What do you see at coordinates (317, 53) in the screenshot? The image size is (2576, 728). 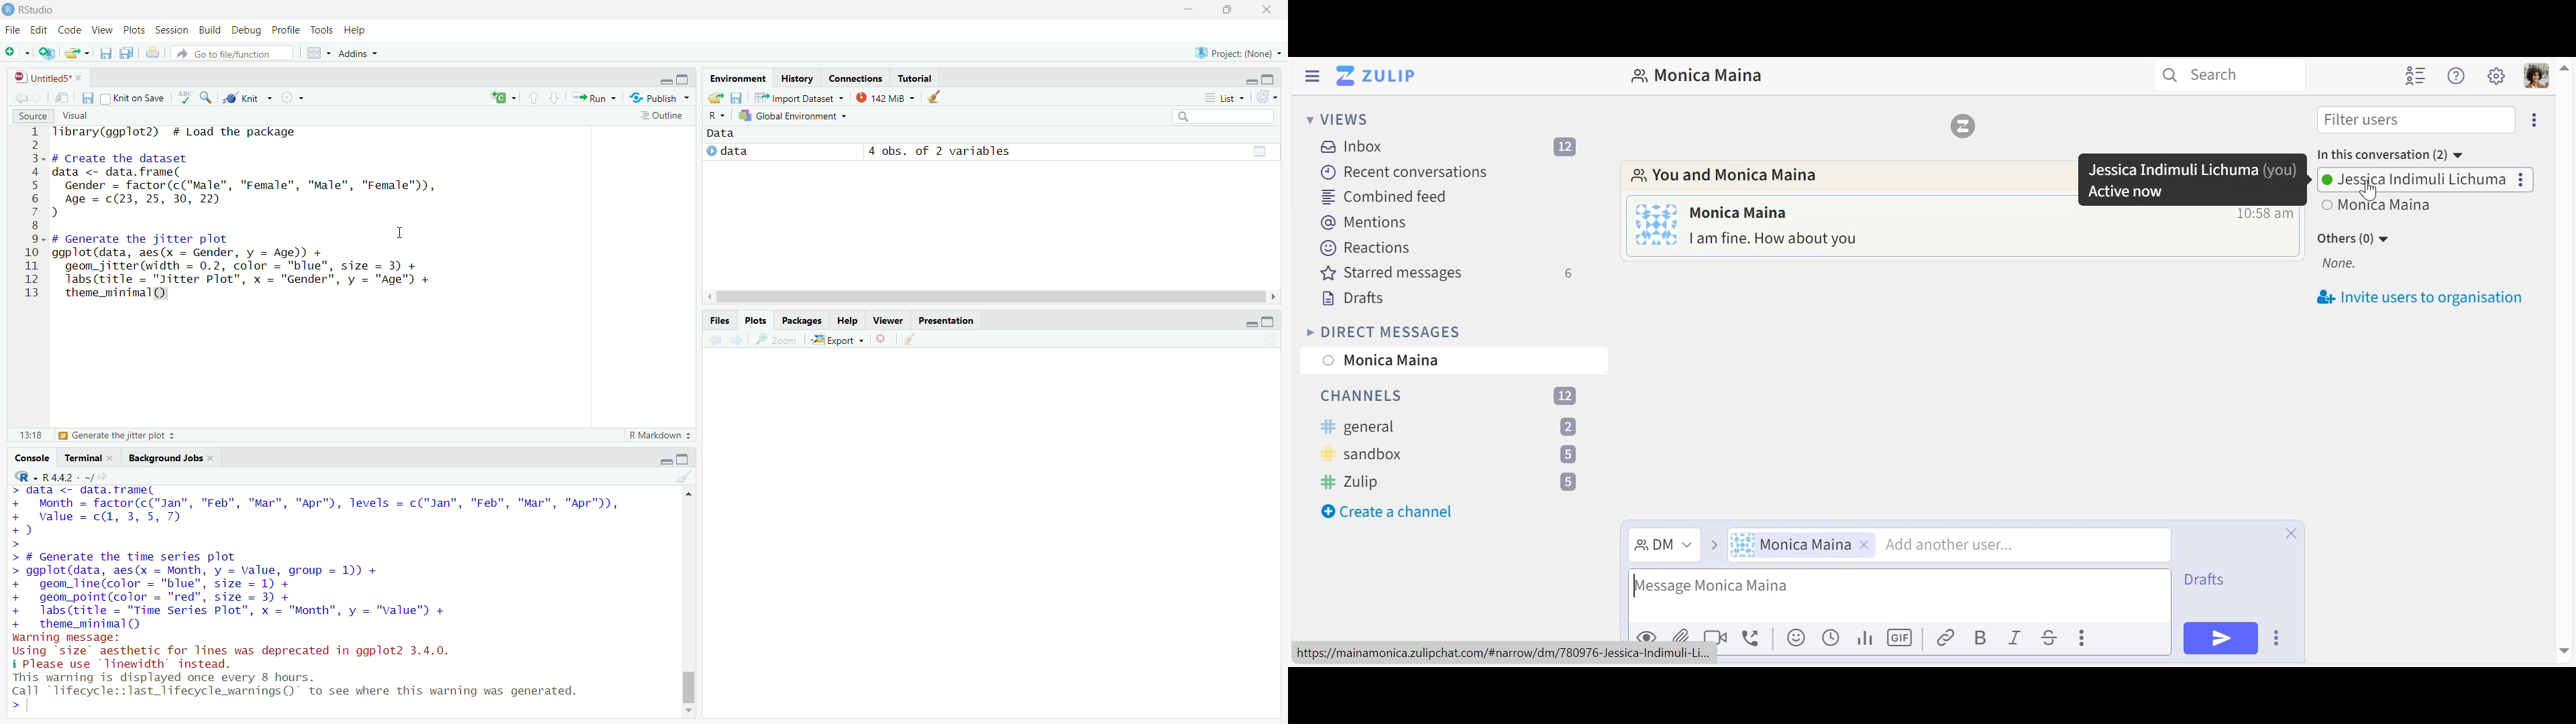 I see `workspace panes` at bounding box center [317, 53].